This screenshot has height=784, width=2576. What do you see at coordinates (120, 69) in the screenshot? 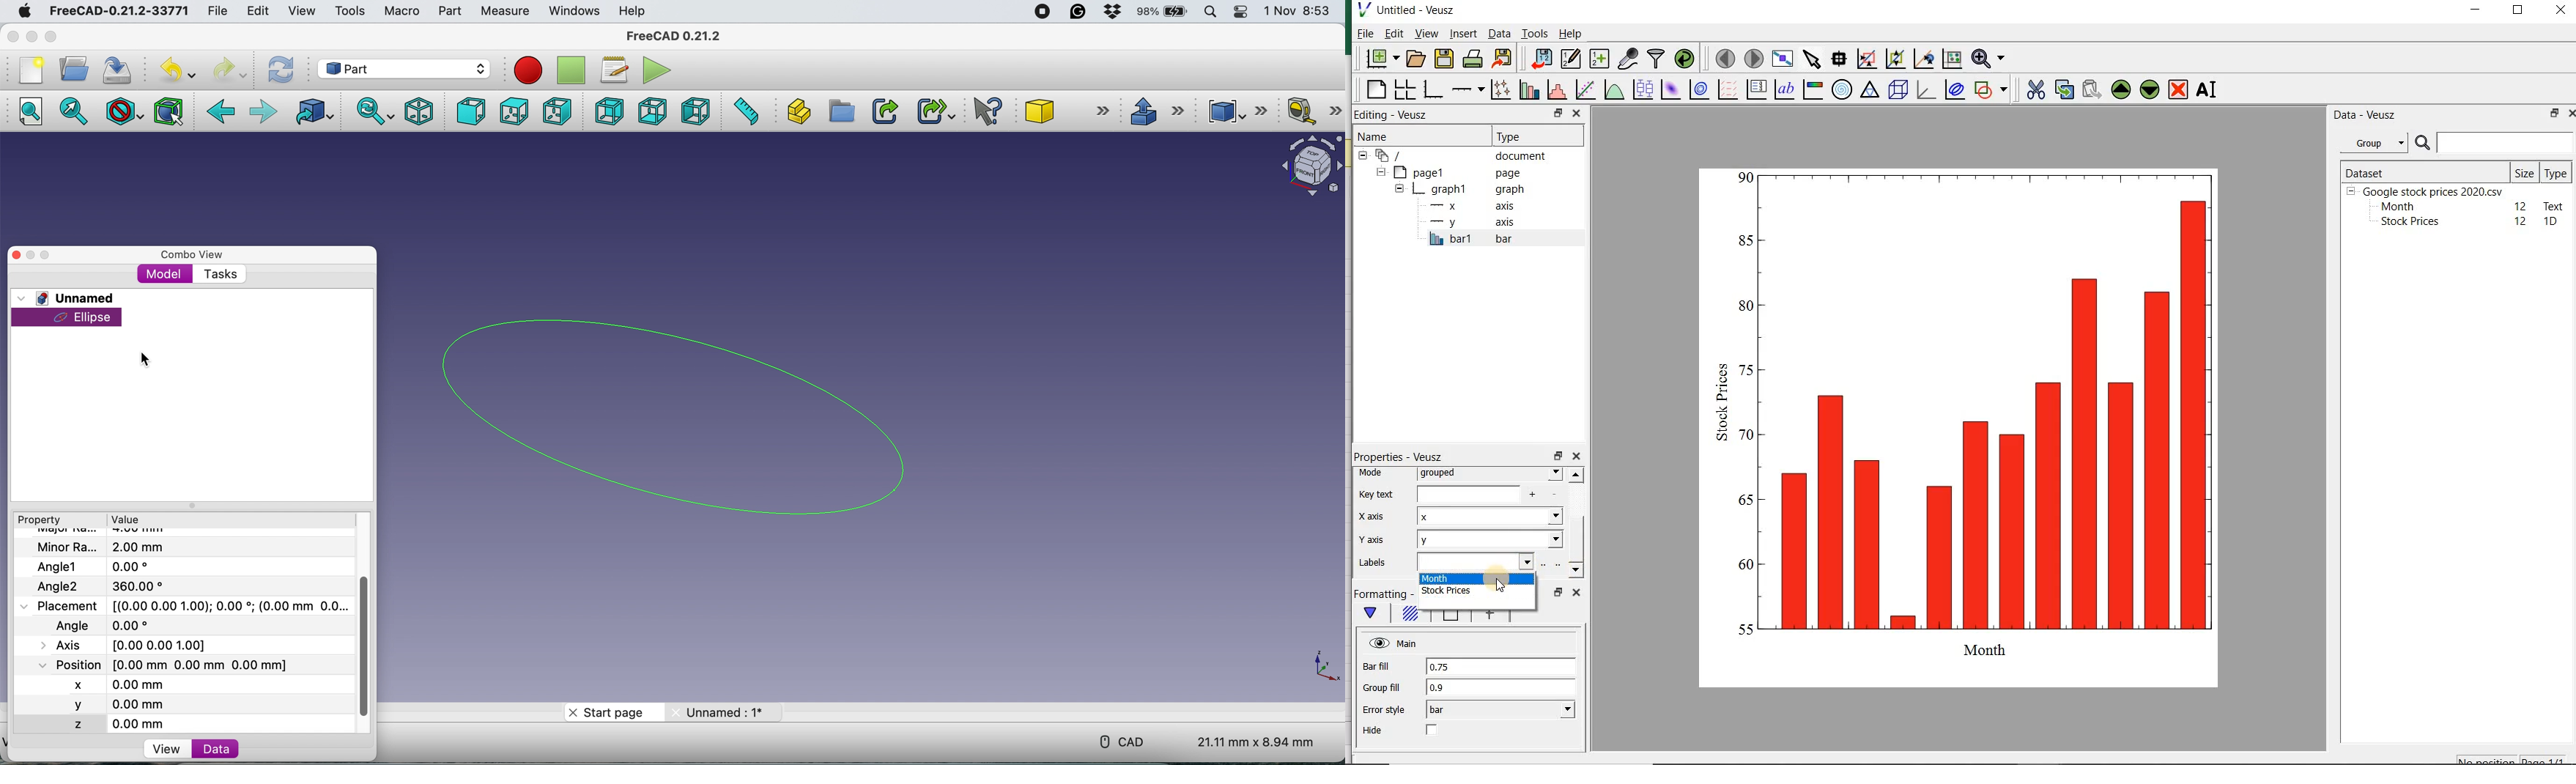
I see `save` at bounding box center [120, 69].